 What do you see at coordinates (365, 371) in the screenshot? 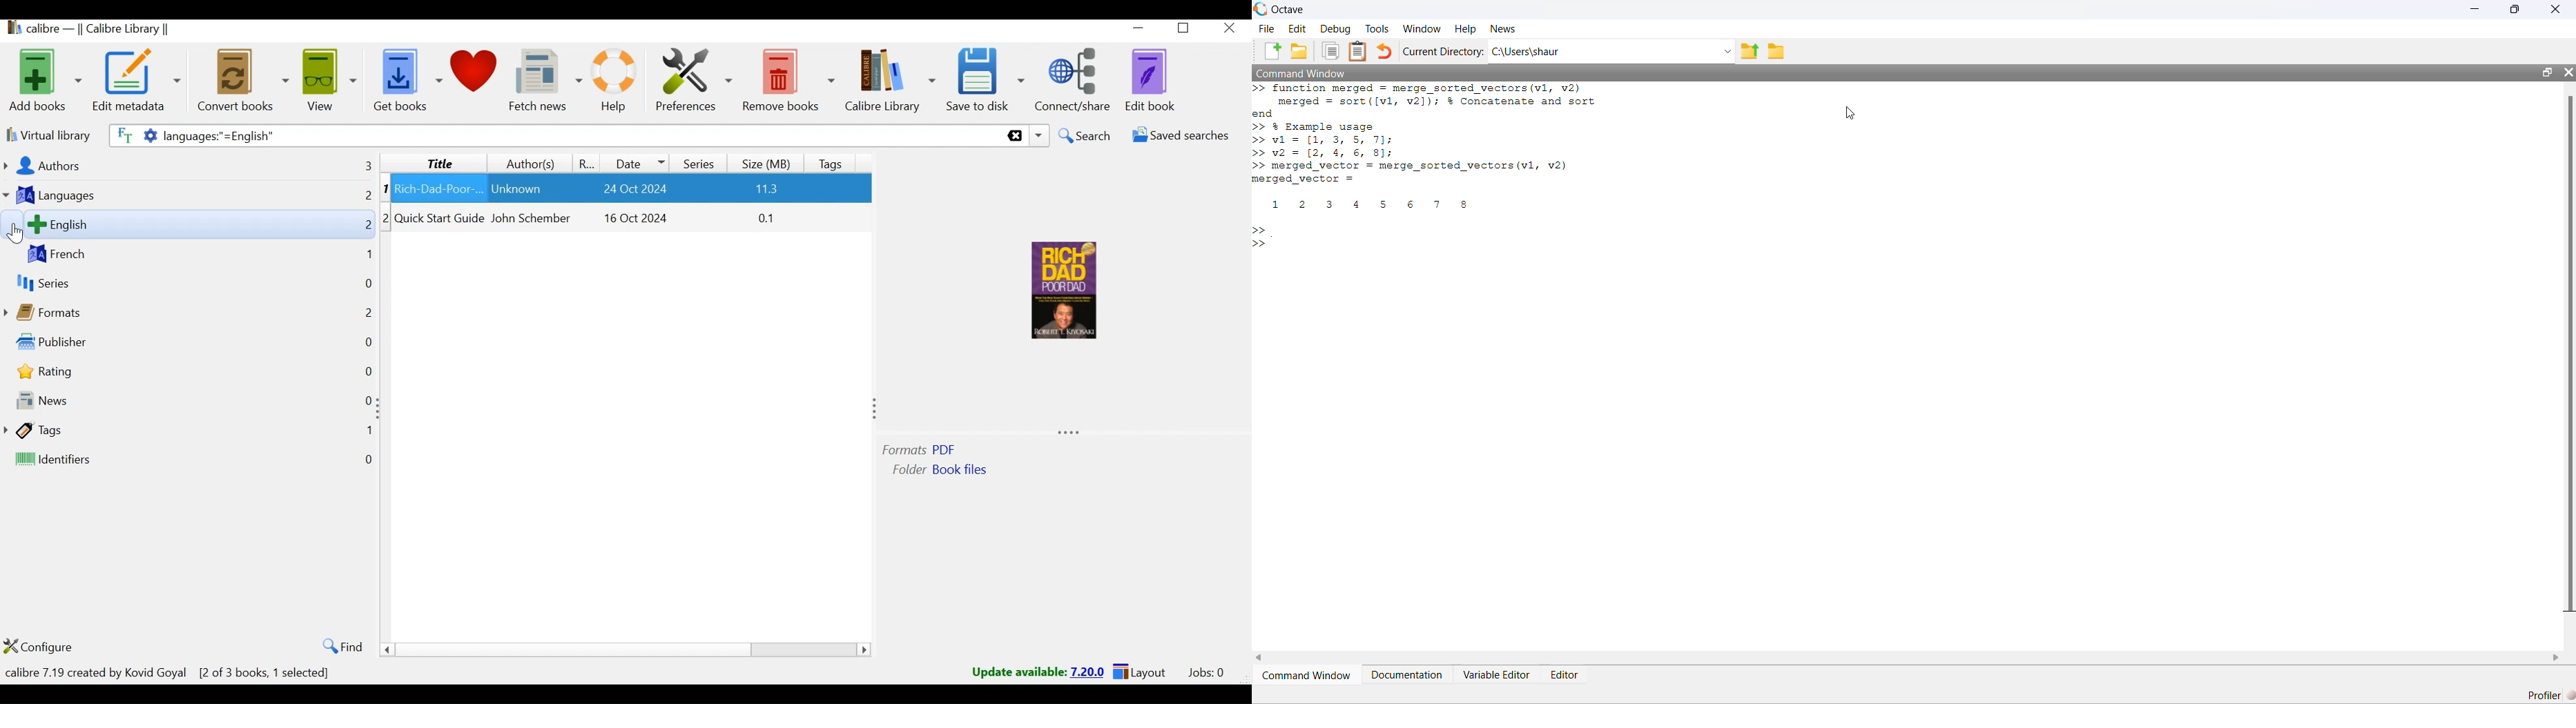
I see `0` at bounding box center [365, 371].